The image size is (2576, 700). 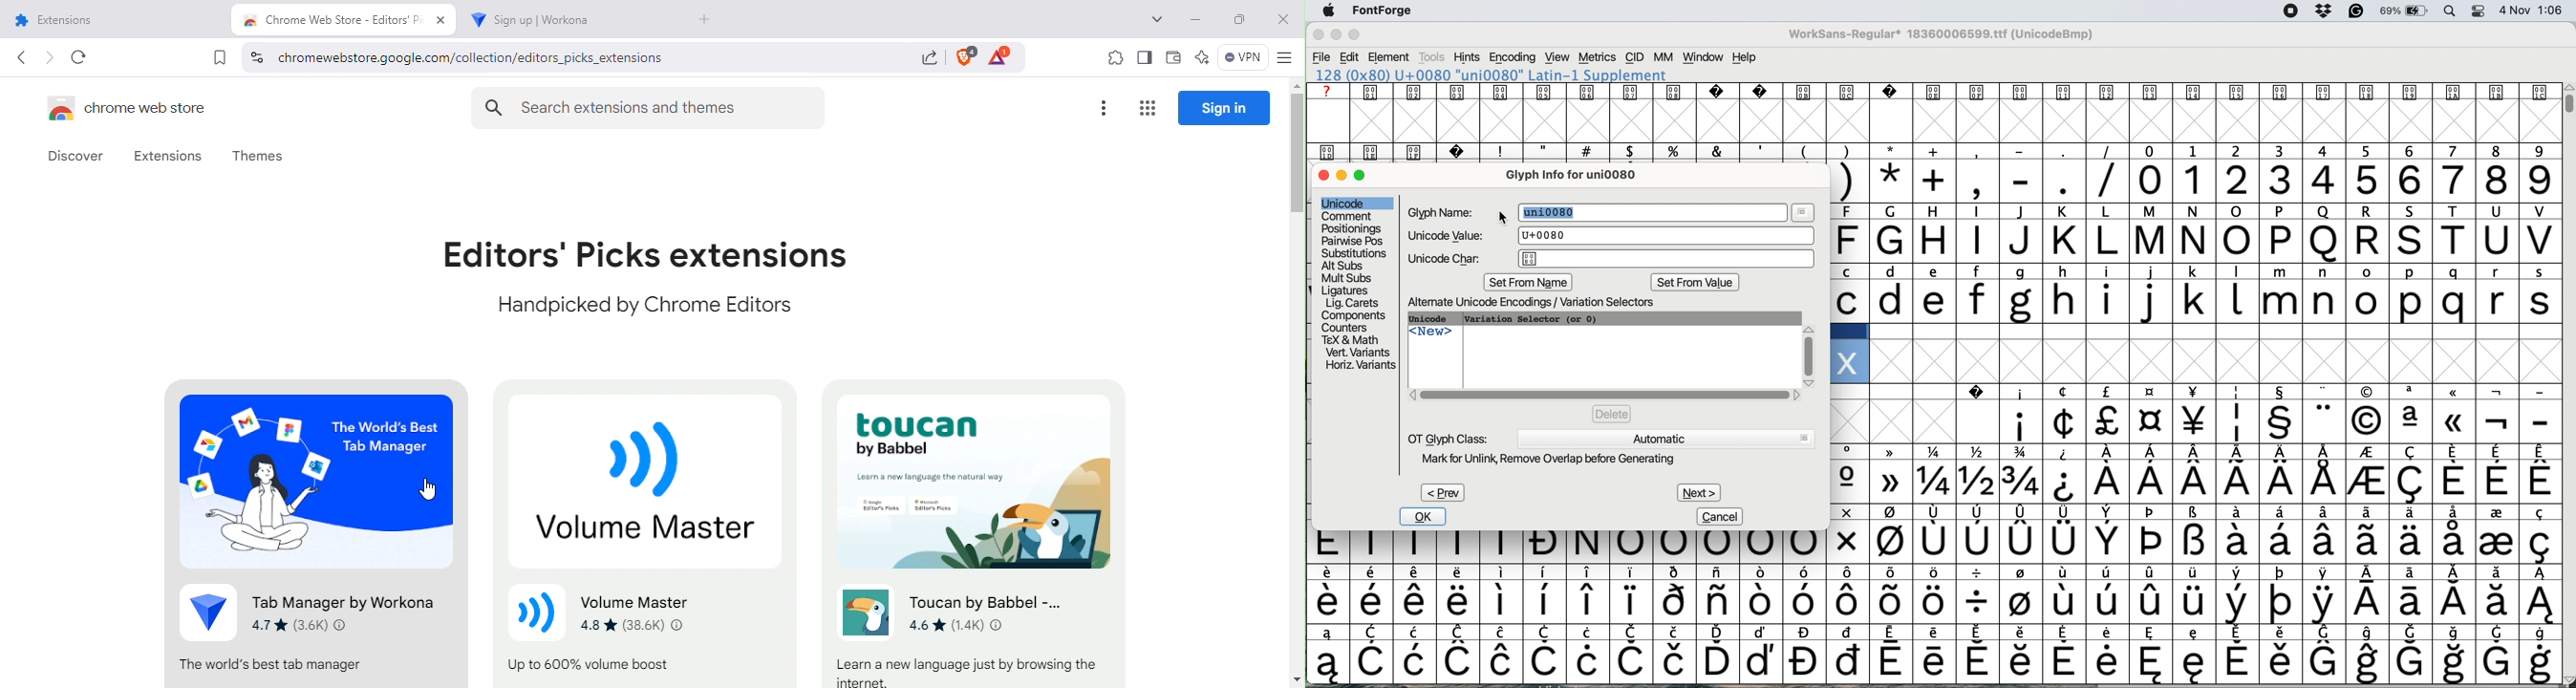 I want to click on mm, so click(x=1663, y=57).